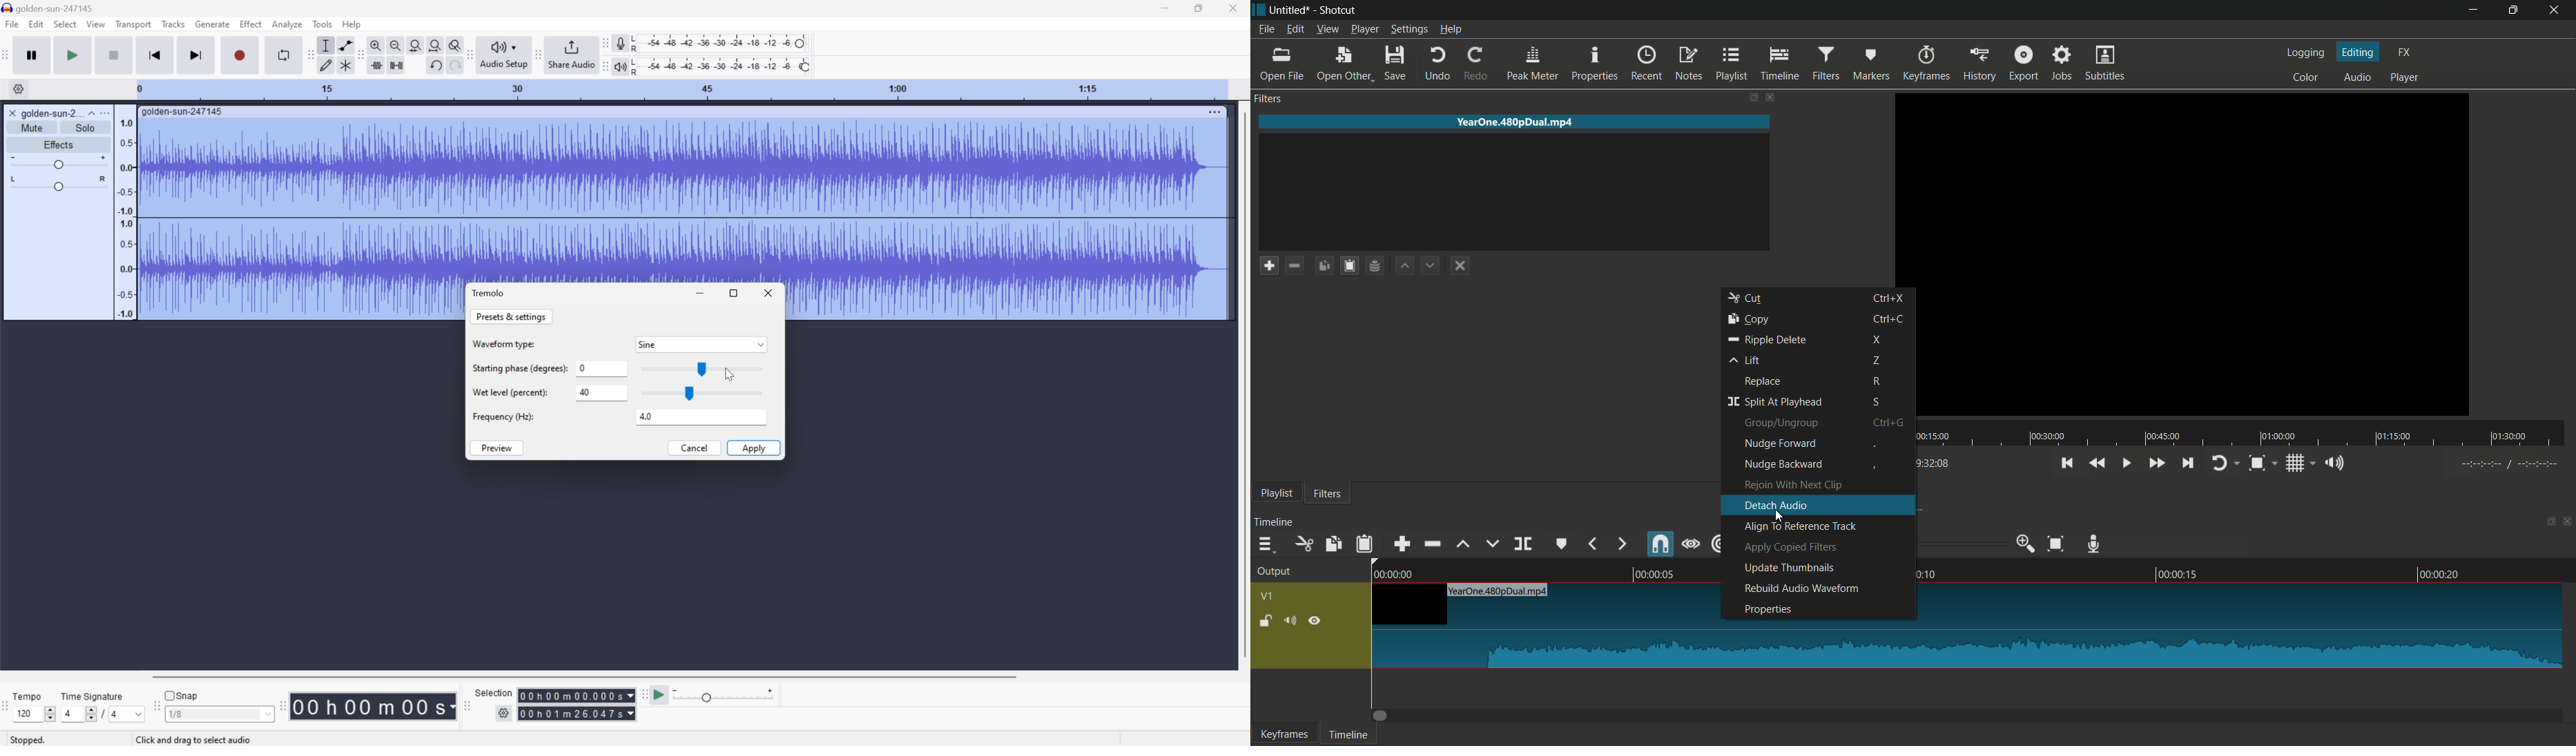 The image size is (2576, 756). I want to click on editing, so click(2357, 50).